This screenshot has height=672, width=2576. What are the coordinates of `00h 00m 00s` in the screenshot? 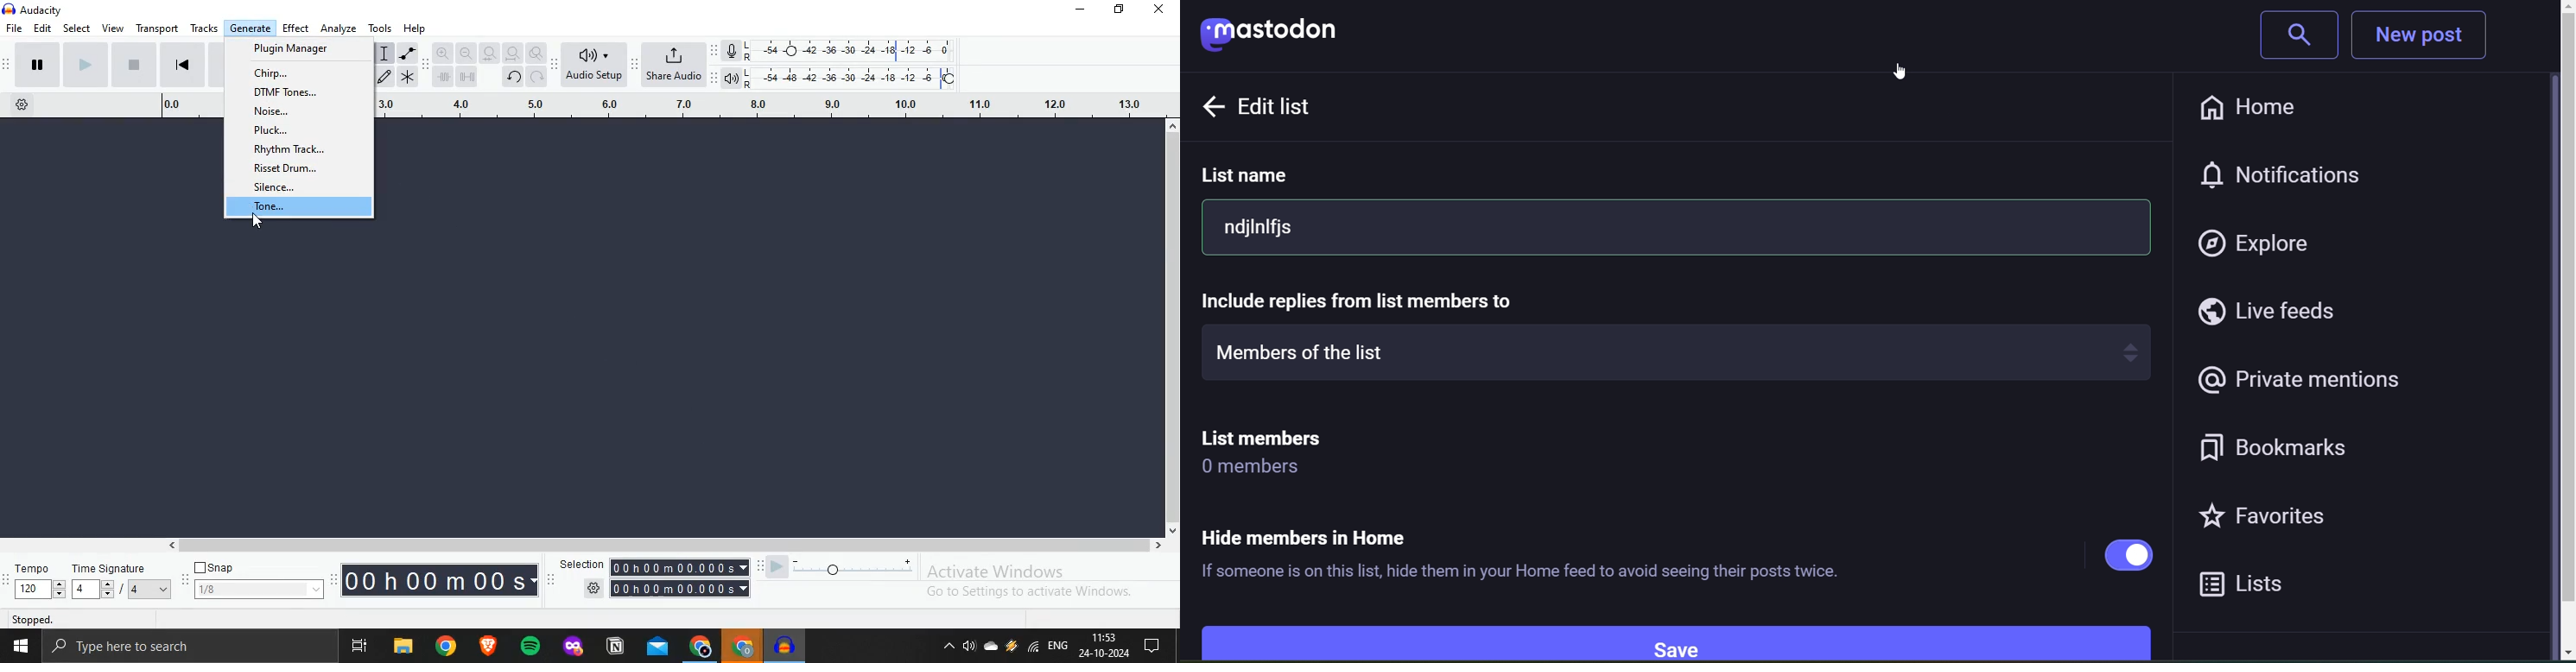 It's located at (440, 579).